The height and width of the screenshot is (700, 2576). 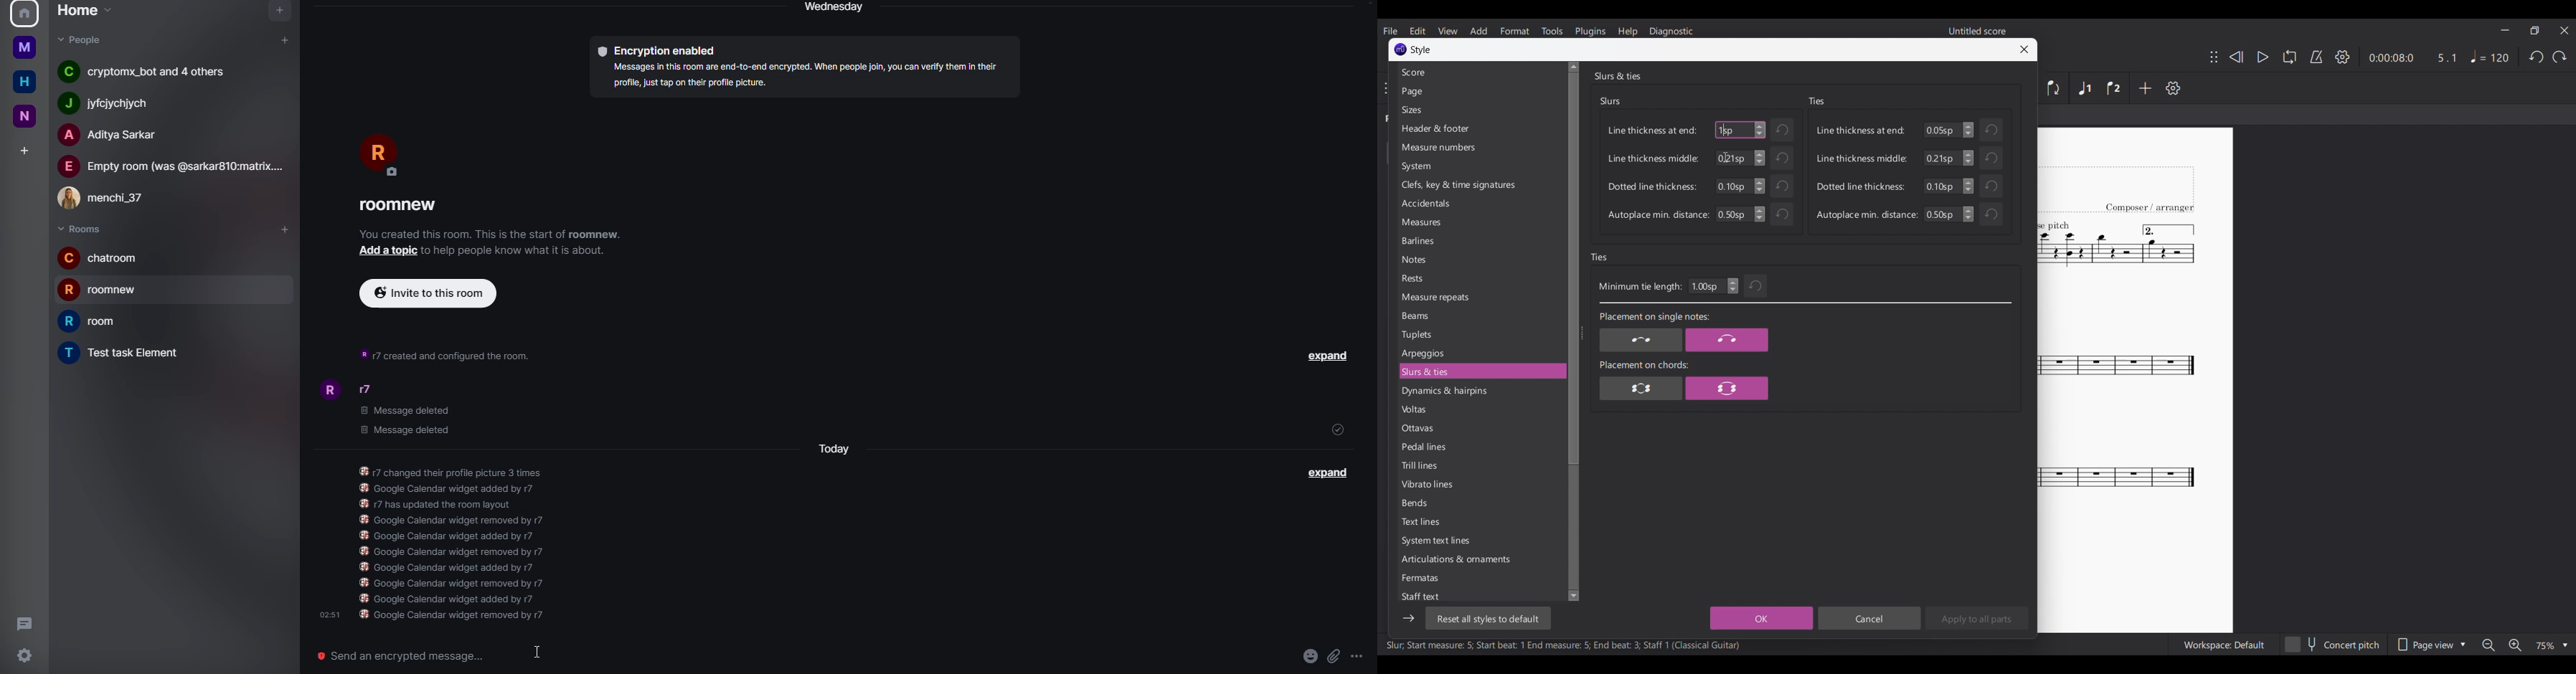 I want to click on encryption enabled, so click(x=663, y=50).